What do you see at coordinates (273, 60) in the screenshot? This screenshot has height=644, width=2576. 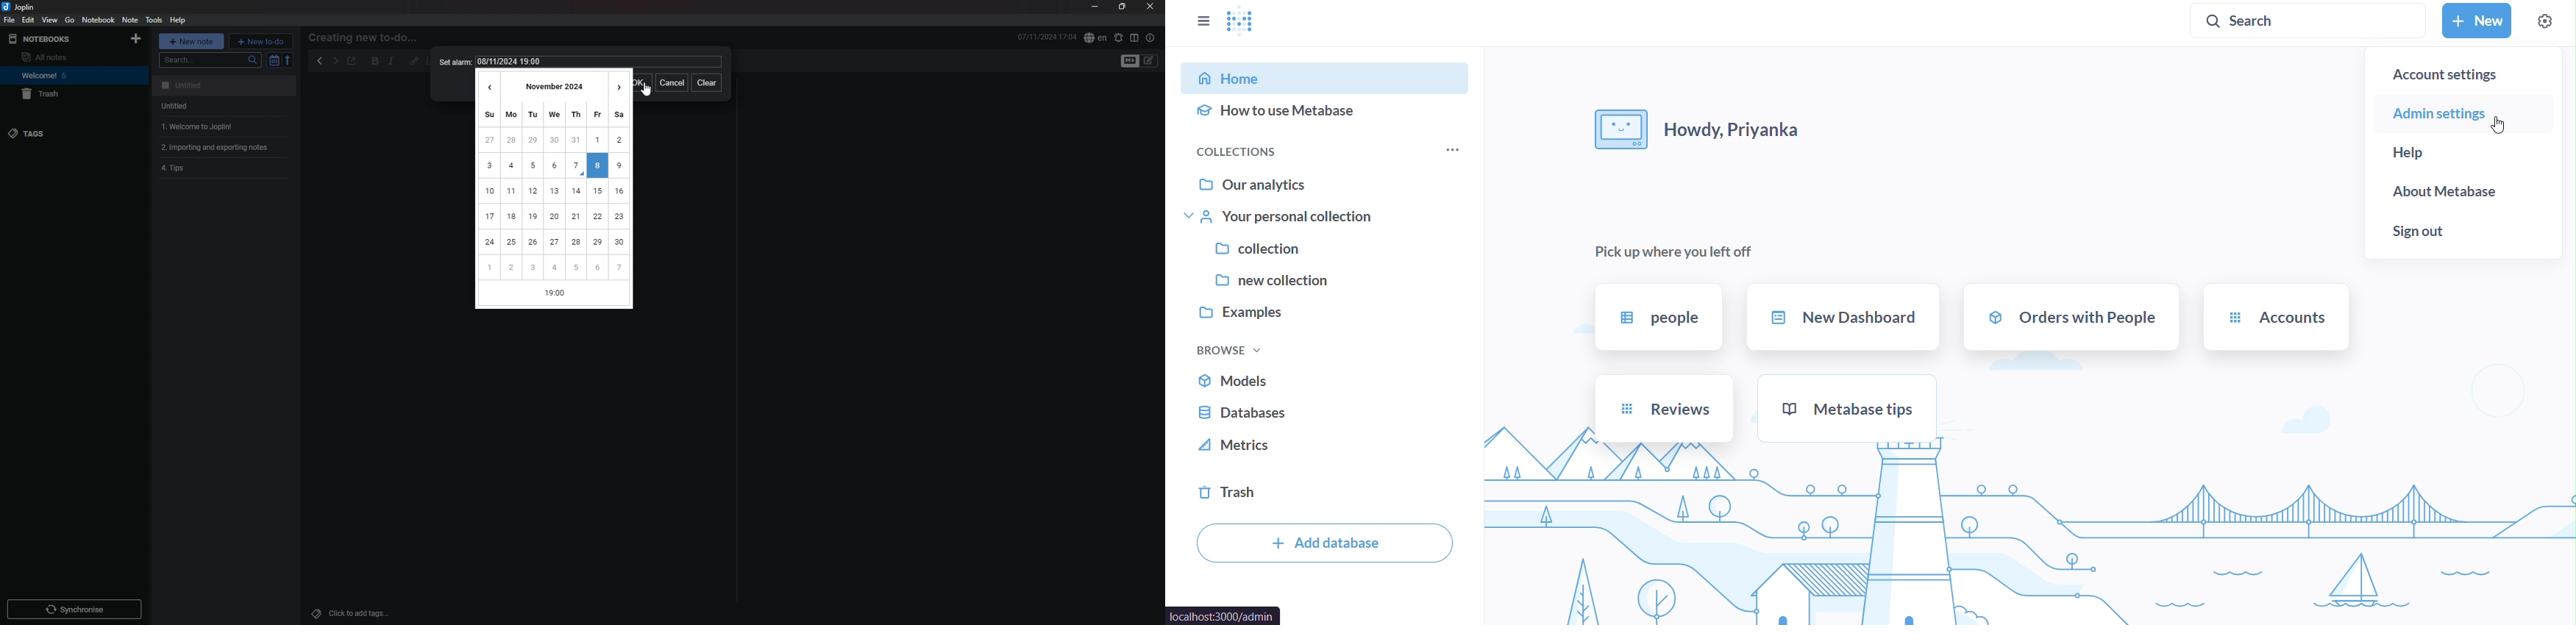 I see `toggle sort order` at bounding box center [273, 60].